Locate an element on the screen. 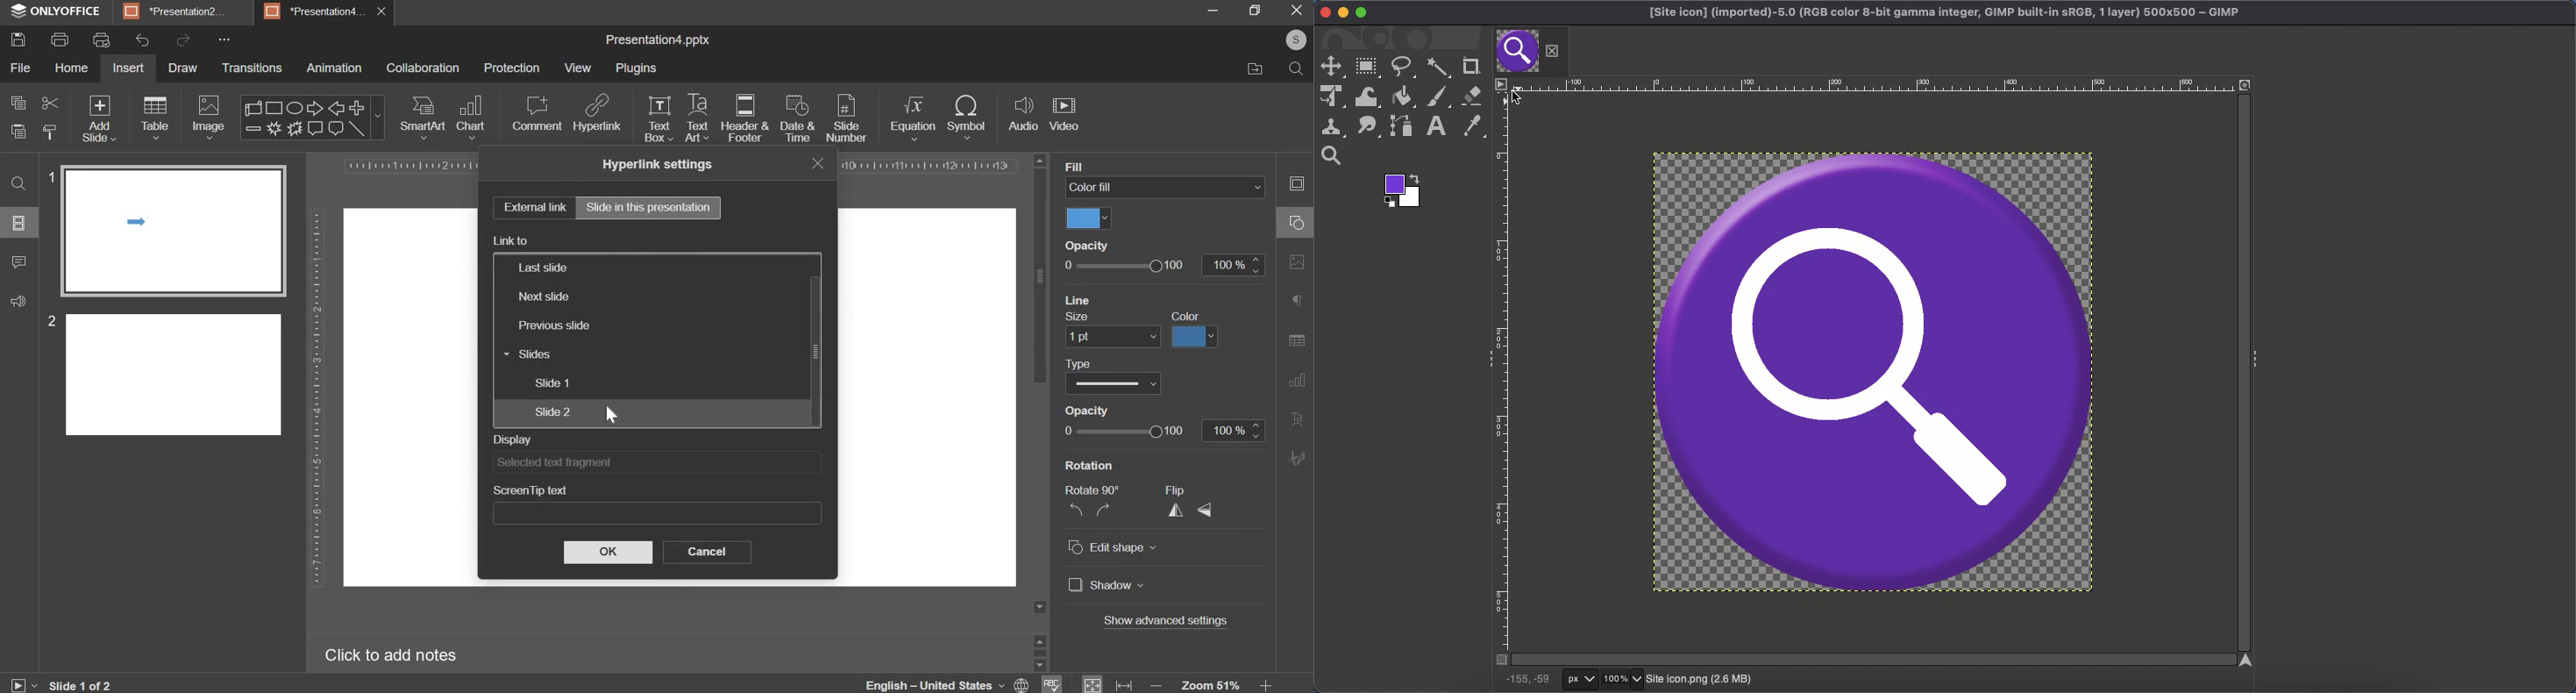 Image resolution: width=2576 pixels, height=700 pixels. Collapse is located at coordinates (1485, 357).